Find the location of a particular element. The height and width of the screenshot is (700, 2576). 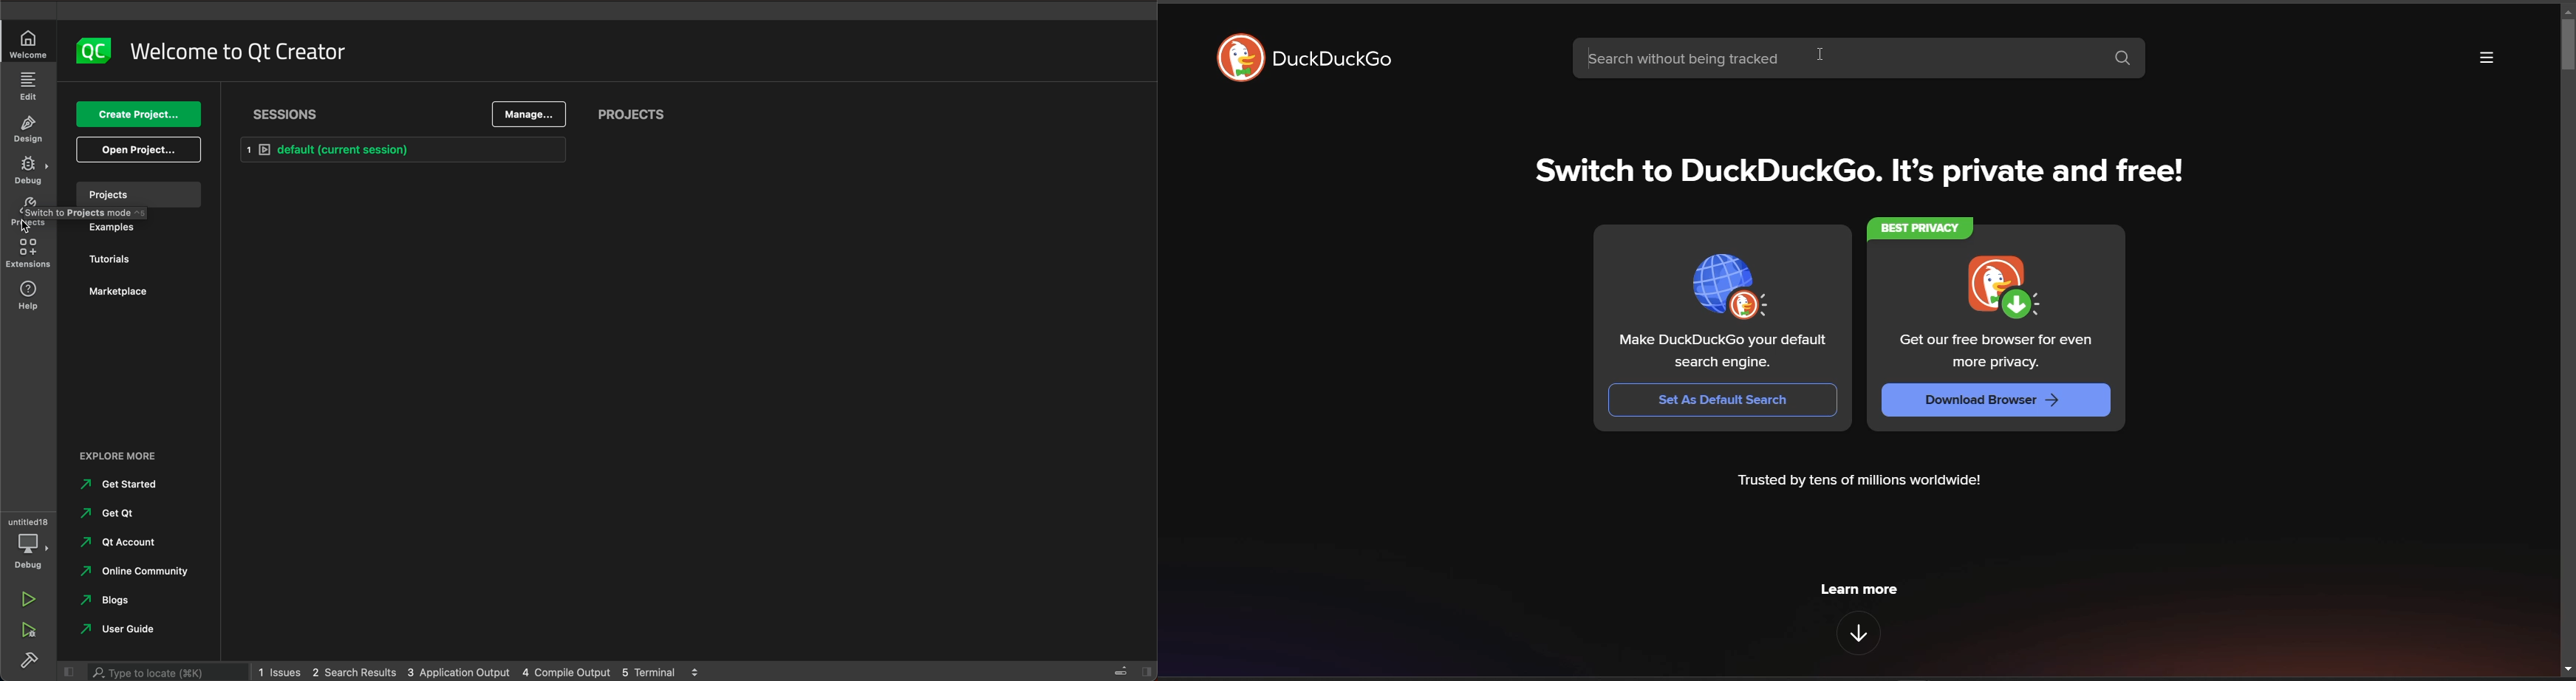

BEST PRIVACY is located at coordinates (1922, 228).